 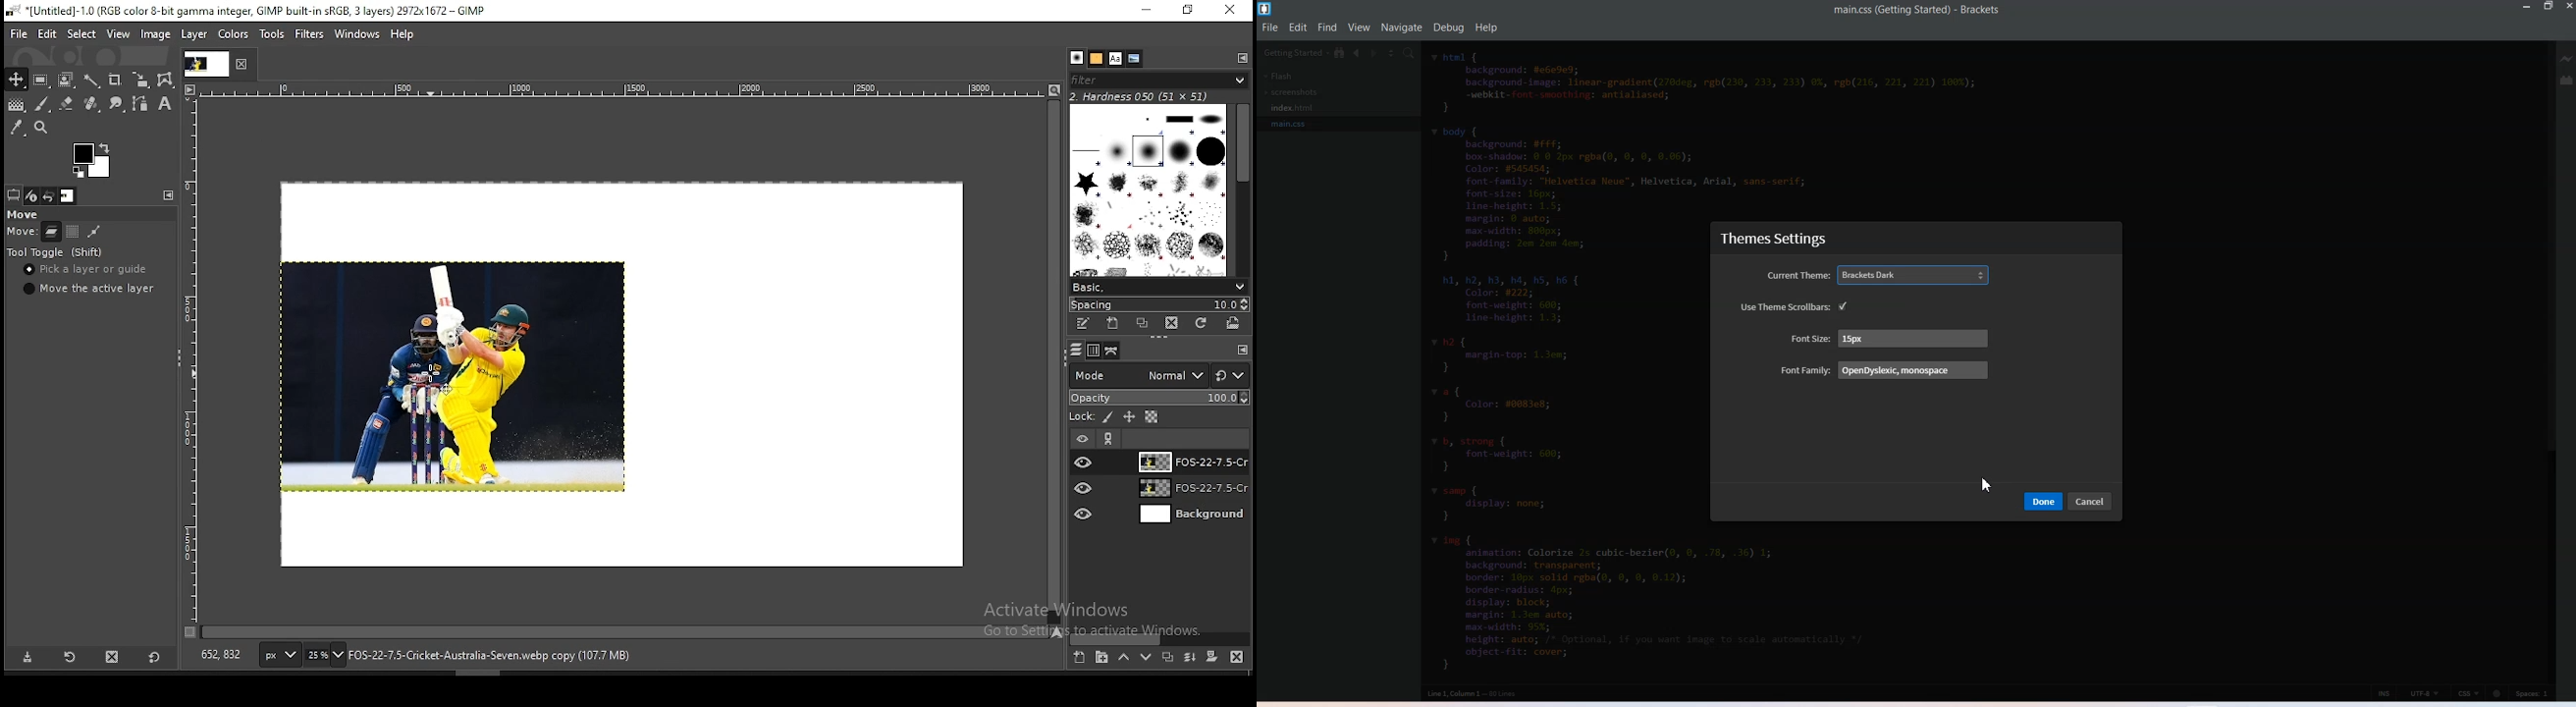 I want to click on Find, so click(x=1327, y=27).